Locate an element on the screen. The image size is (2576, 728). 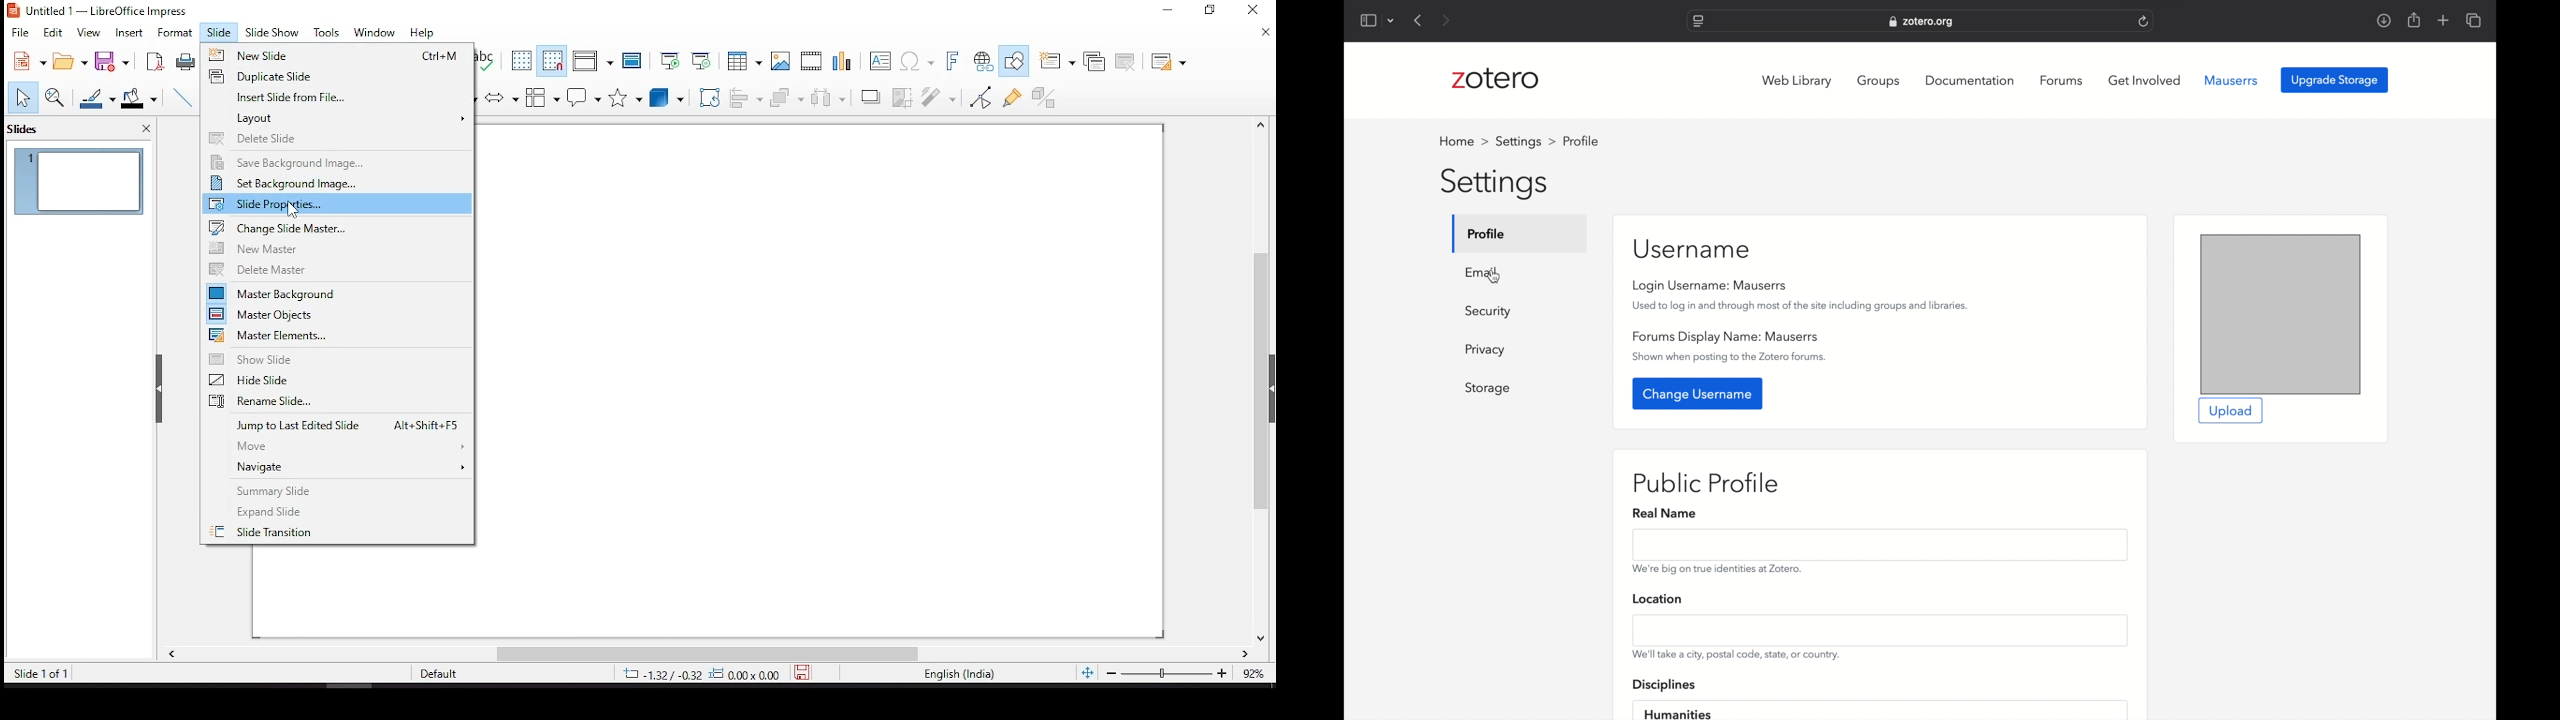
preview is located at coordinates (2281, 315).